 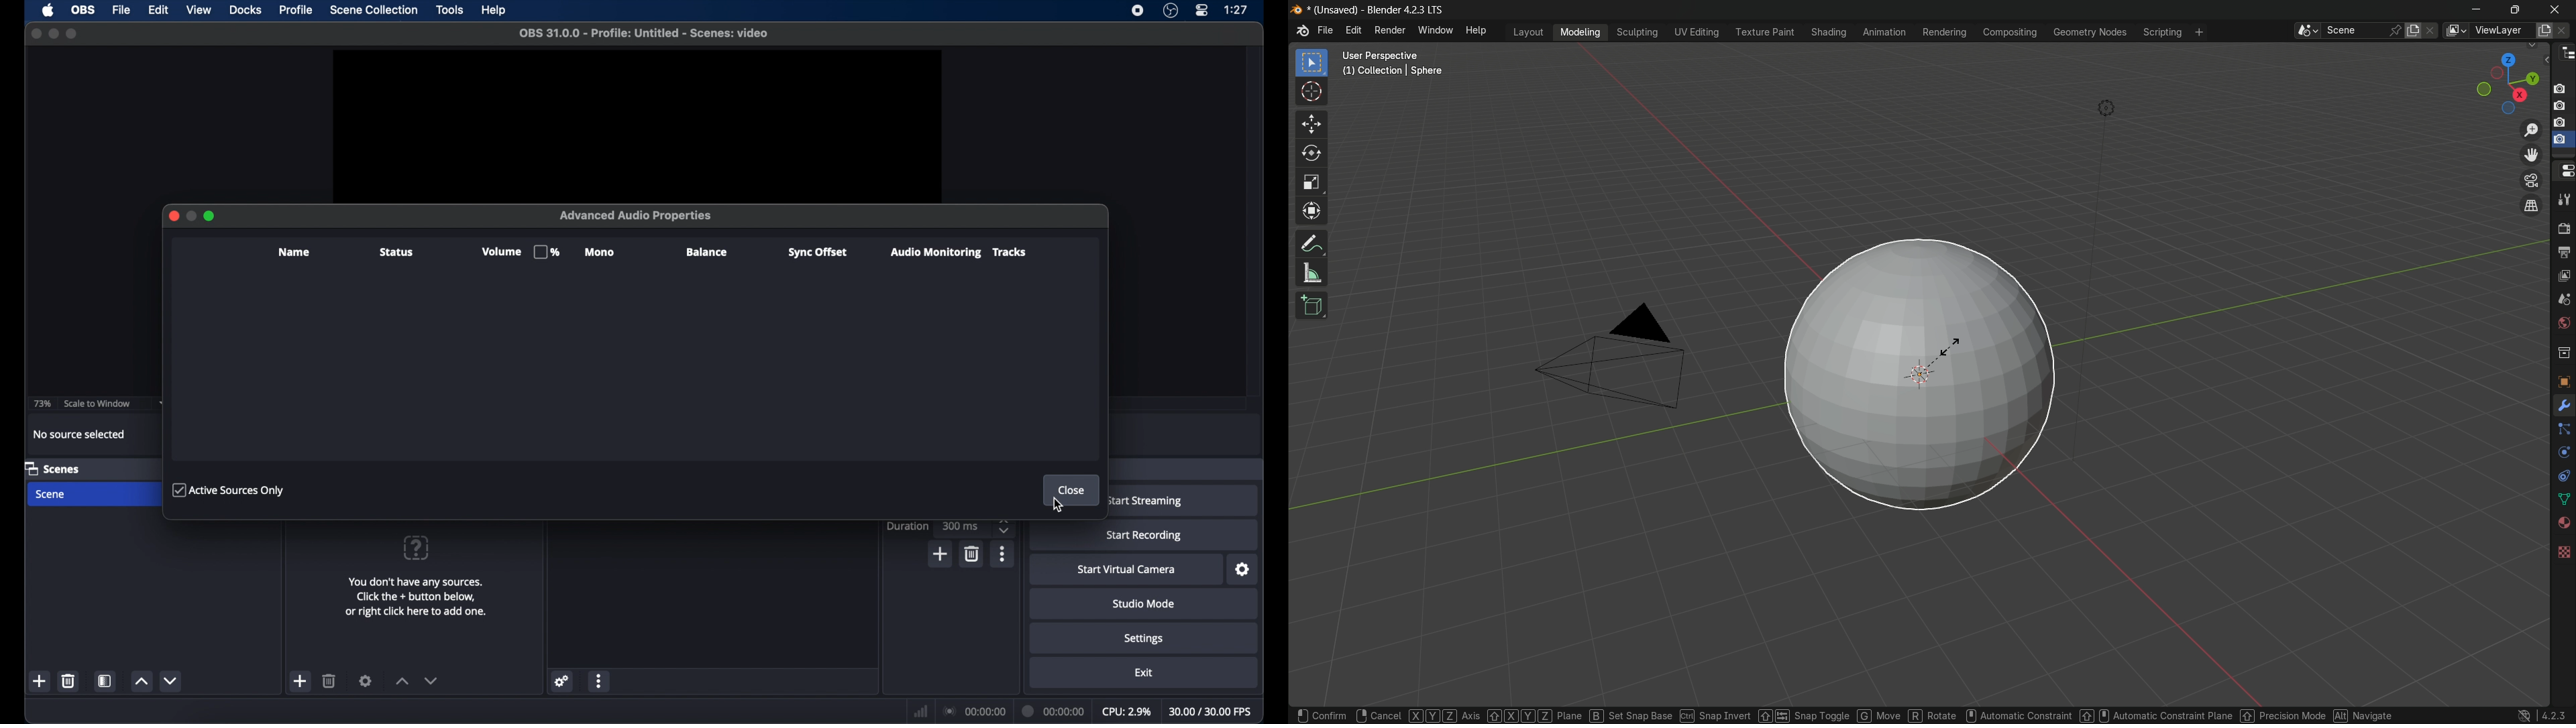 I want to click on rotate or preset viewpoint, so click(x=2500, y=84).